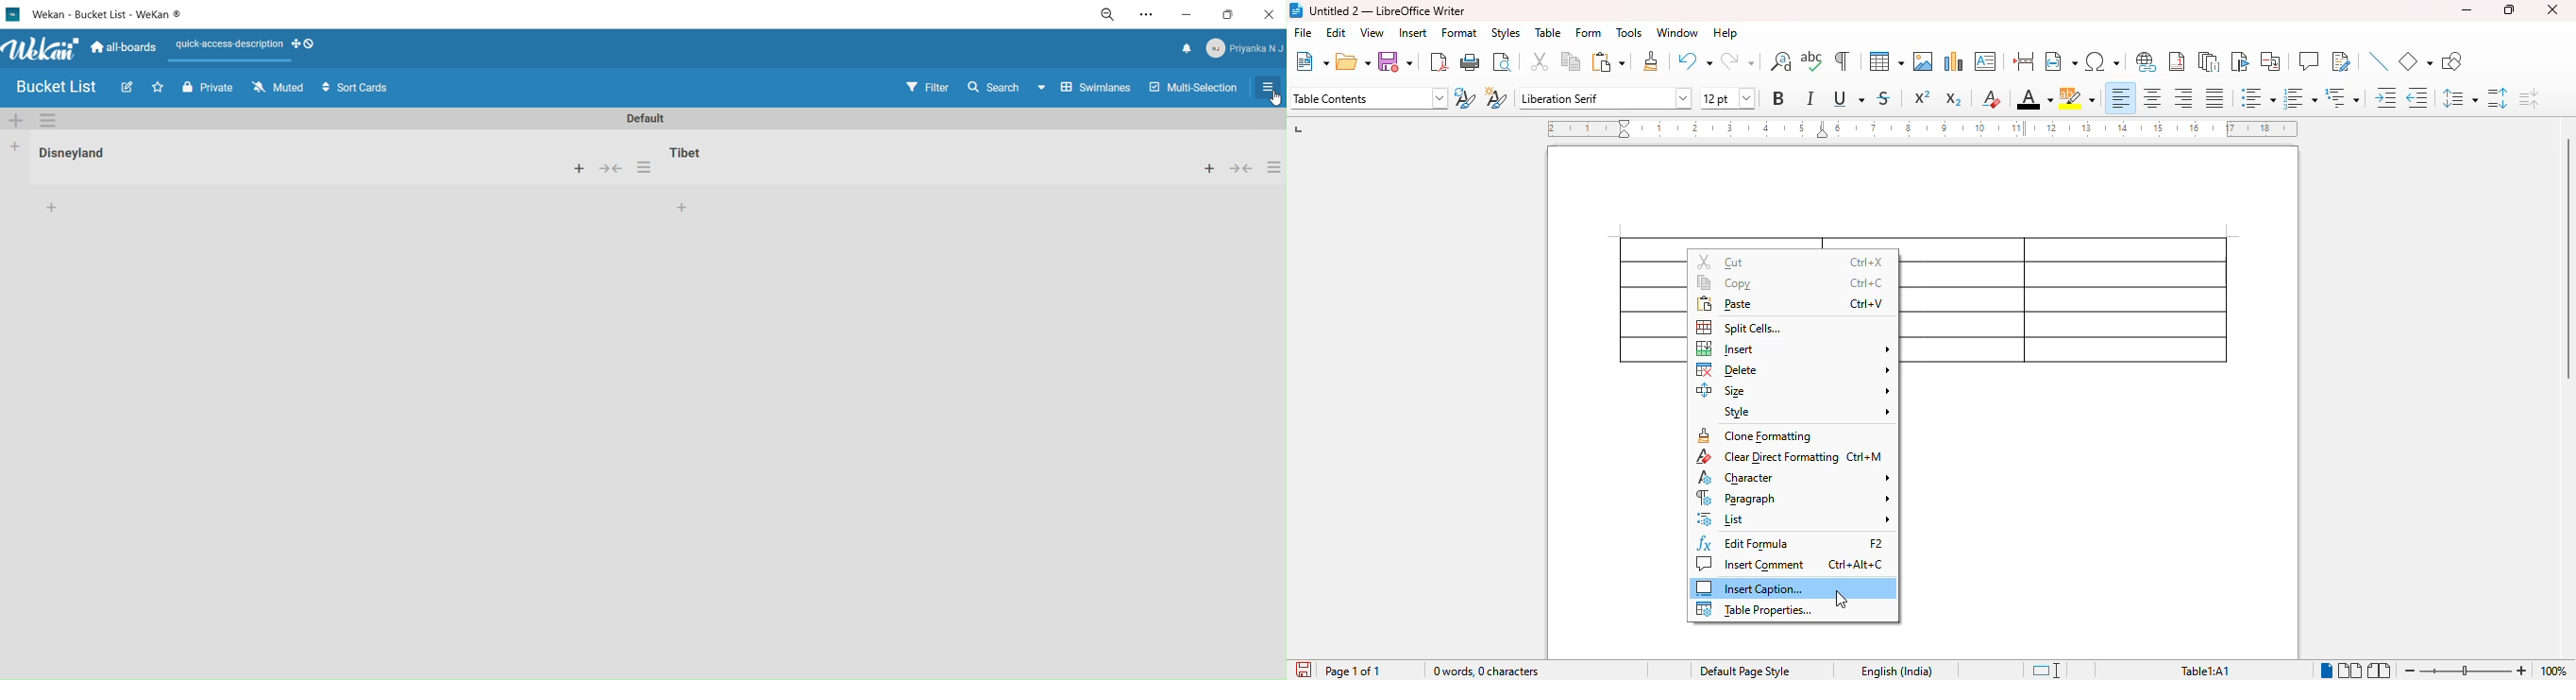 This screenshot has height=700, width=2576. Describe the element at coordinates (1296, 10) in the screenshot. I see `logo` at that location.